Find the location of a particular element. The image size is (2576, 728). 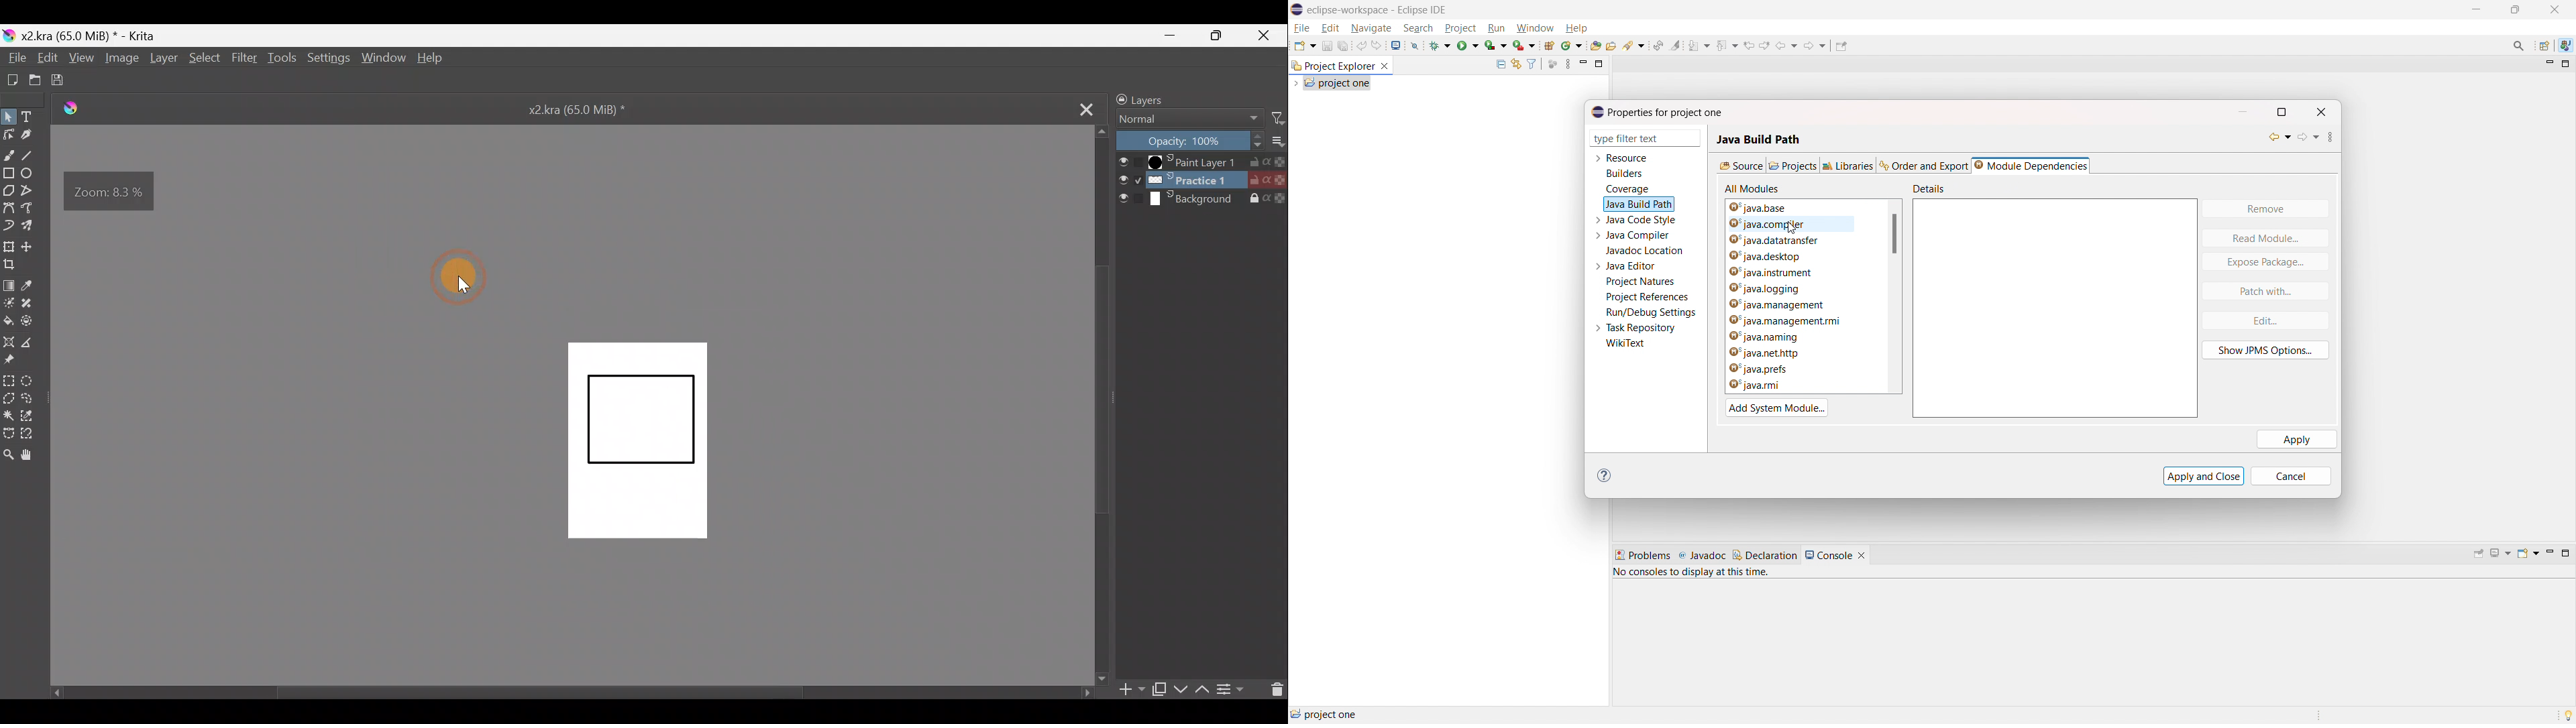

Maximise is located at coordinates (1222, 36).